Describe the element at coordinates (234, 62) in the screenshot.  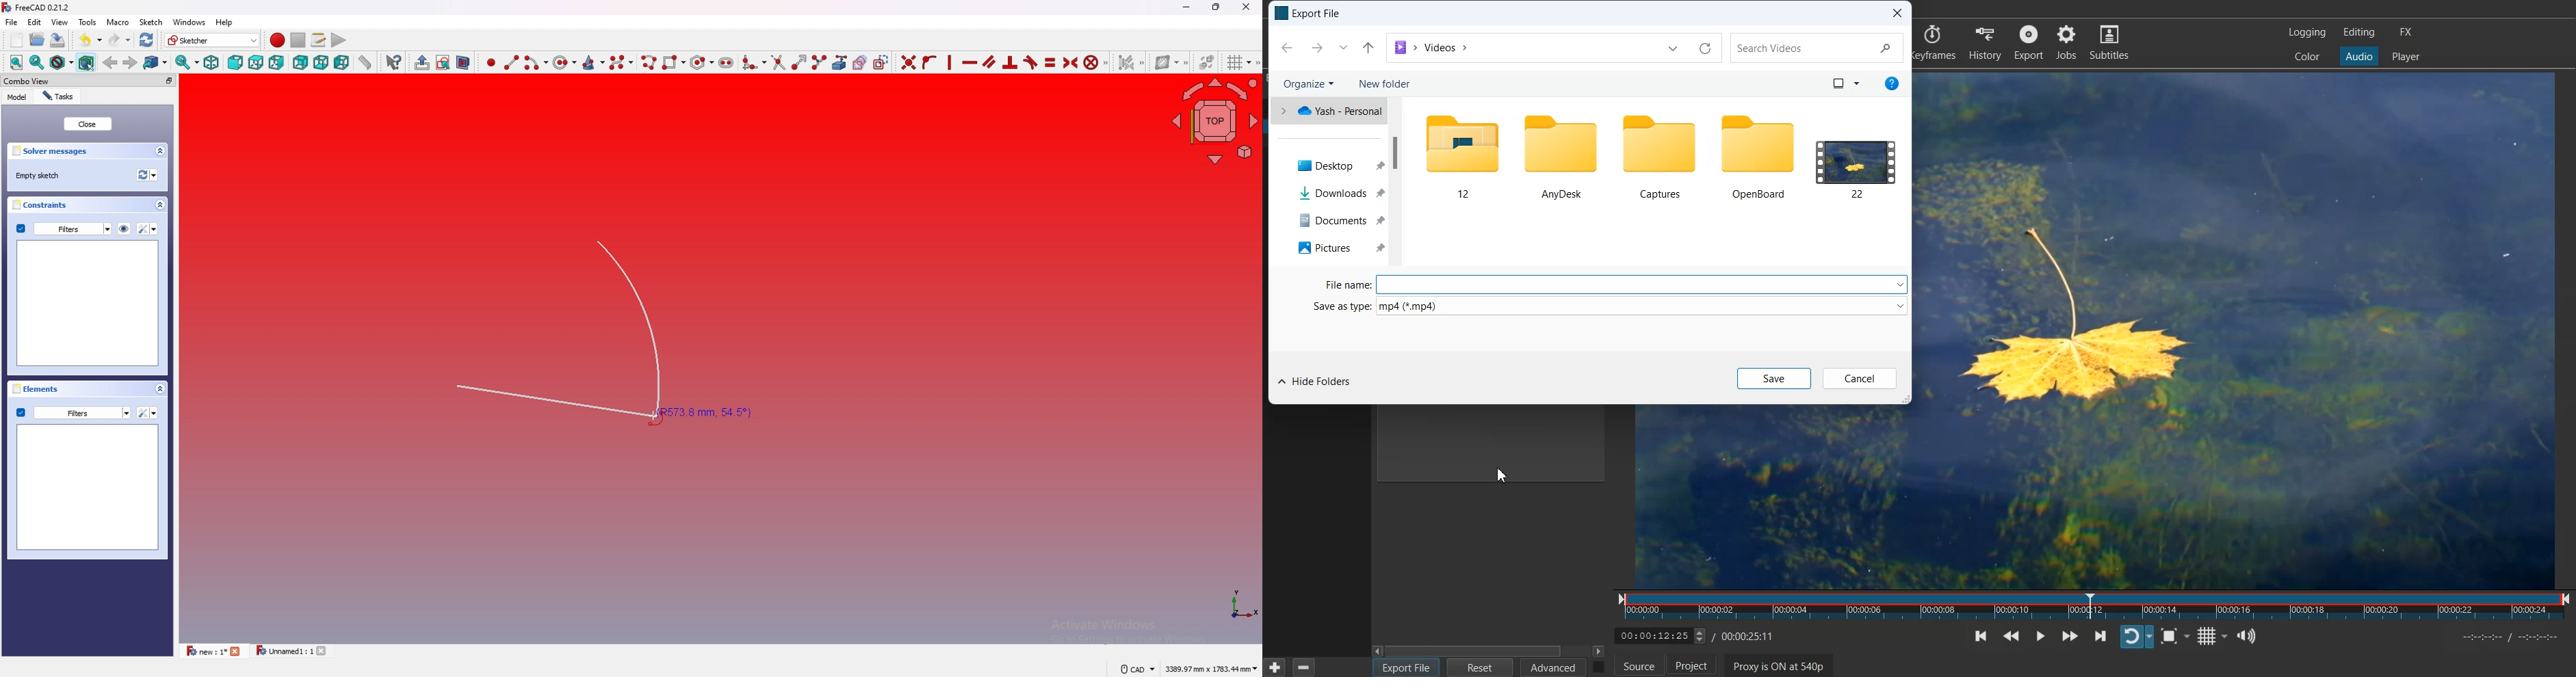
I see `front` at that location.